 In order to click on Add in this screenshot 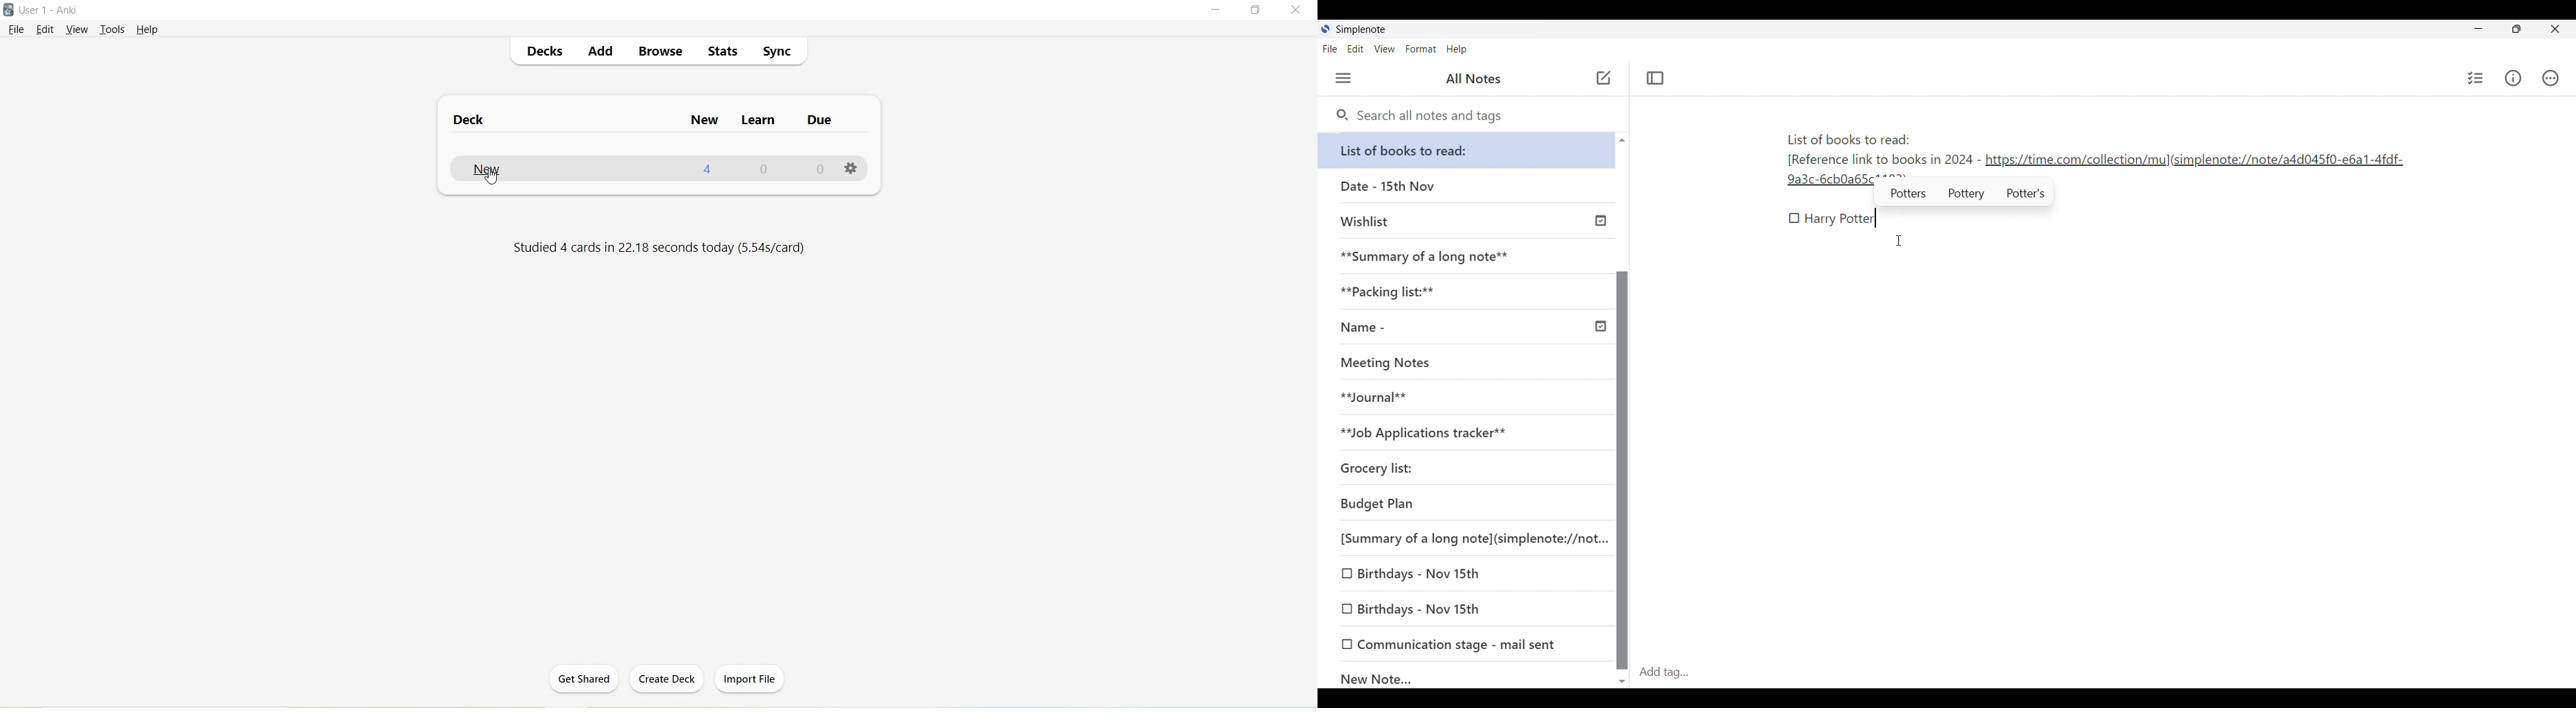, I will do `click(602, 52)`.